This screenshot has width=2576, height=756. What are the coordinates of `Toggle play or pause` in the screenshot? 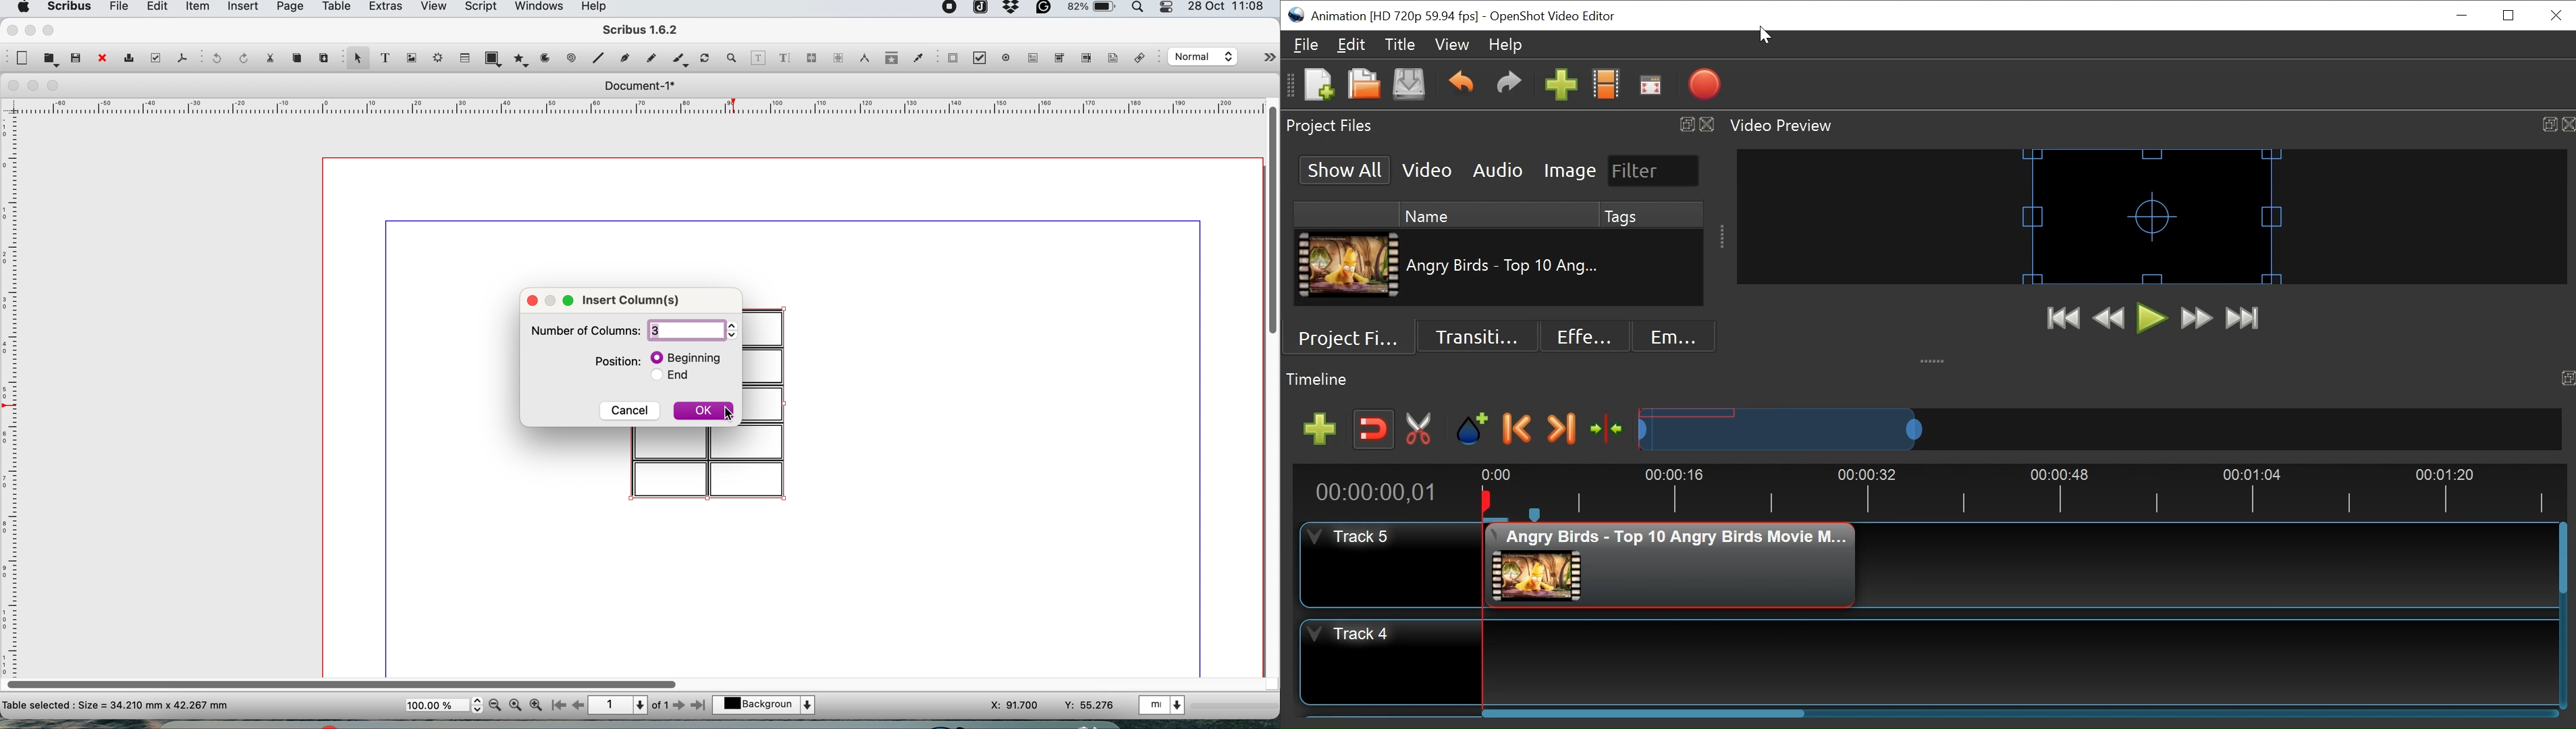 It's located at (2154, 320).